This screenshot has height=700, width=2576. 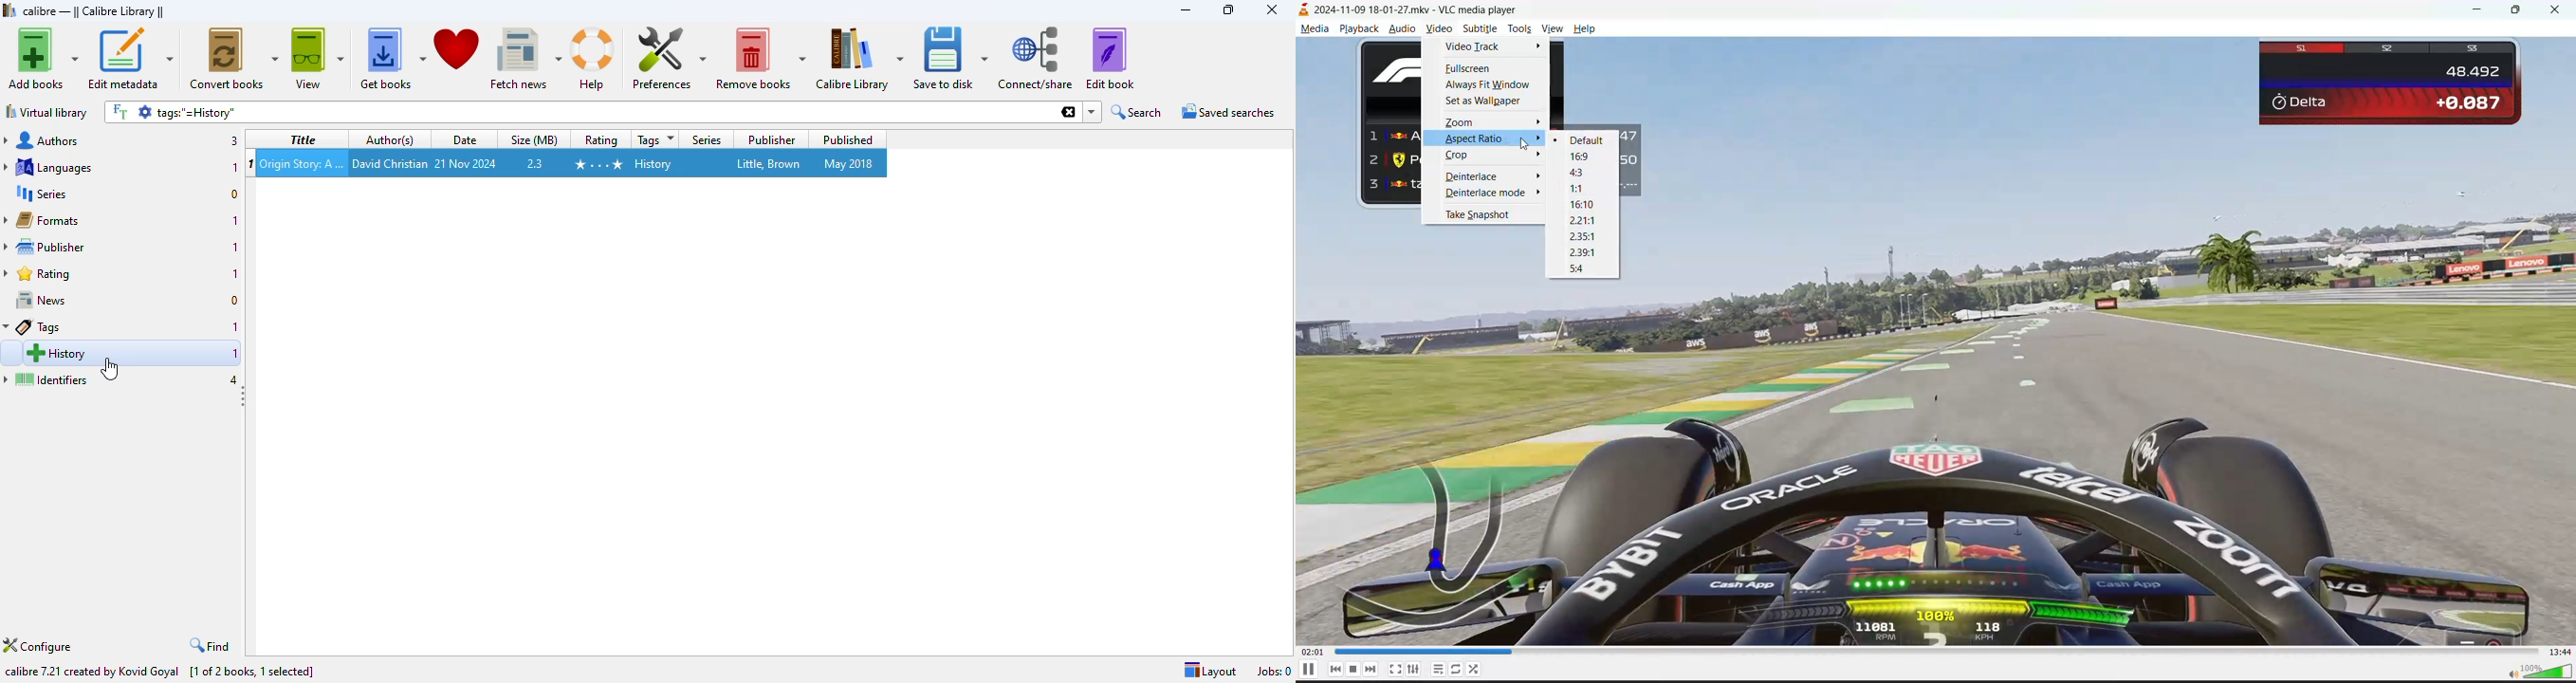 I want to click on 4 stars, so click(x=600, y=164).